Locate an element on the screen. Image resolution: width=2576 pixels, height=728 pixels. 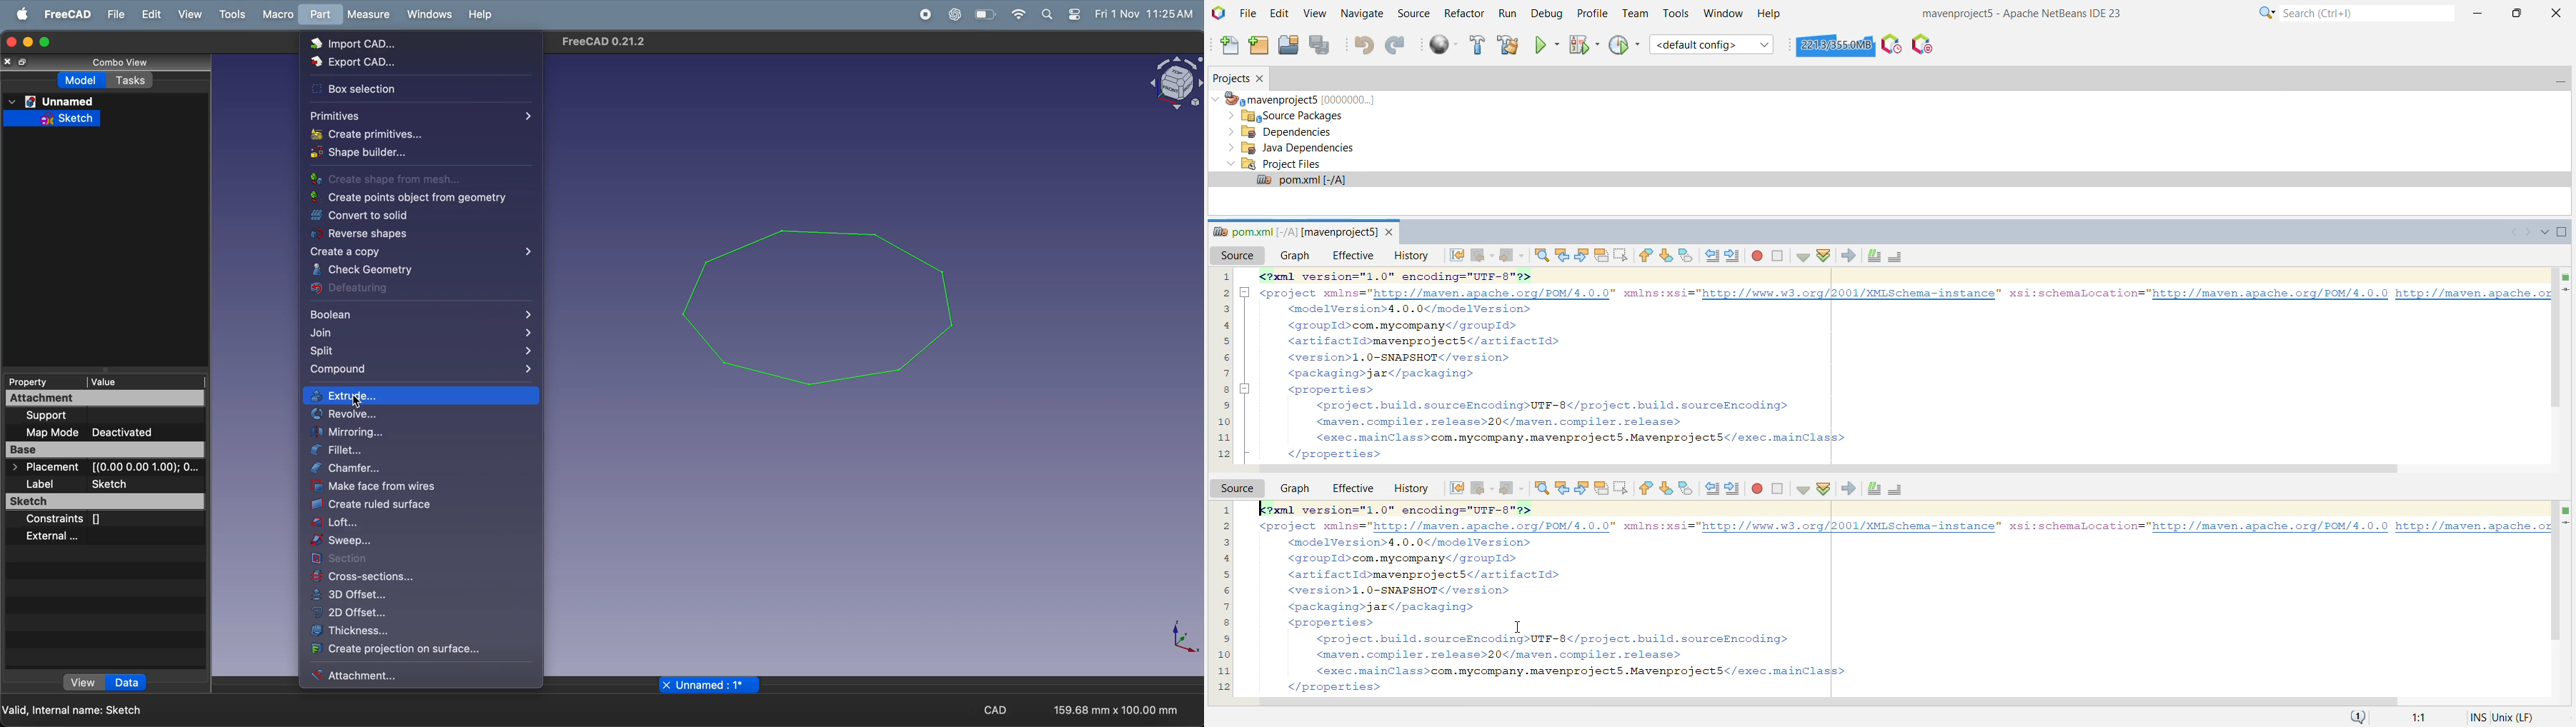
value is located at coordinates (145, 382).